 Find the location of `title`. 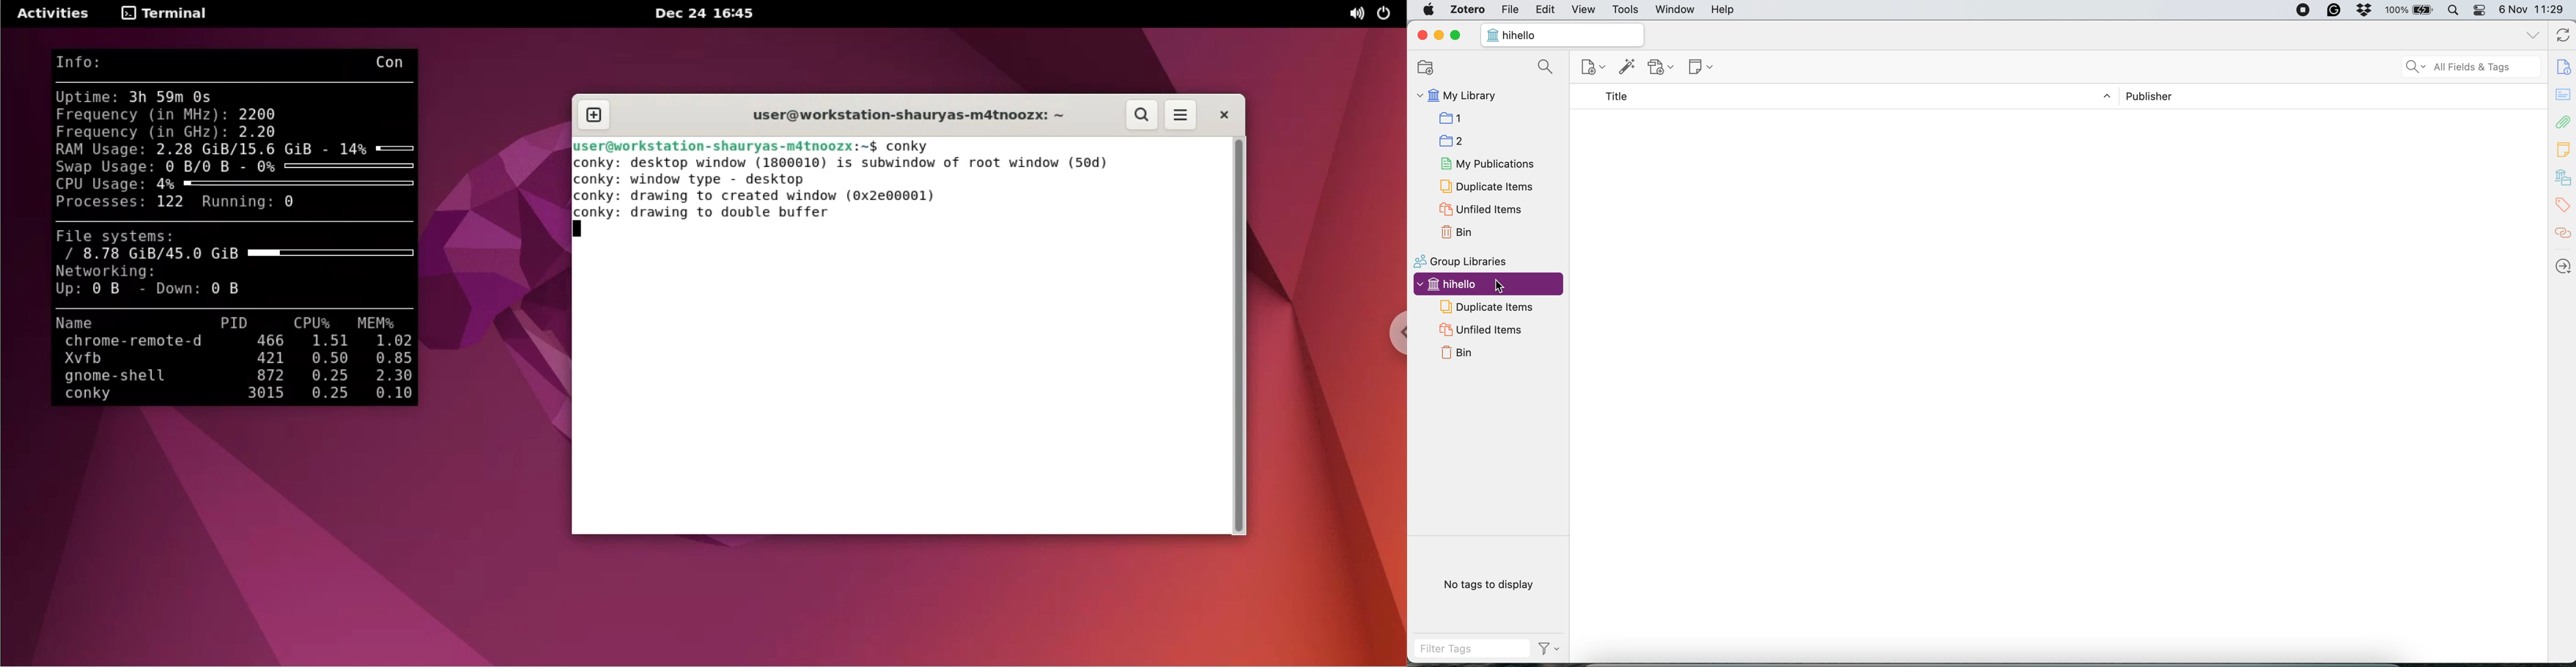

title is located at coordinates (1625, 95).